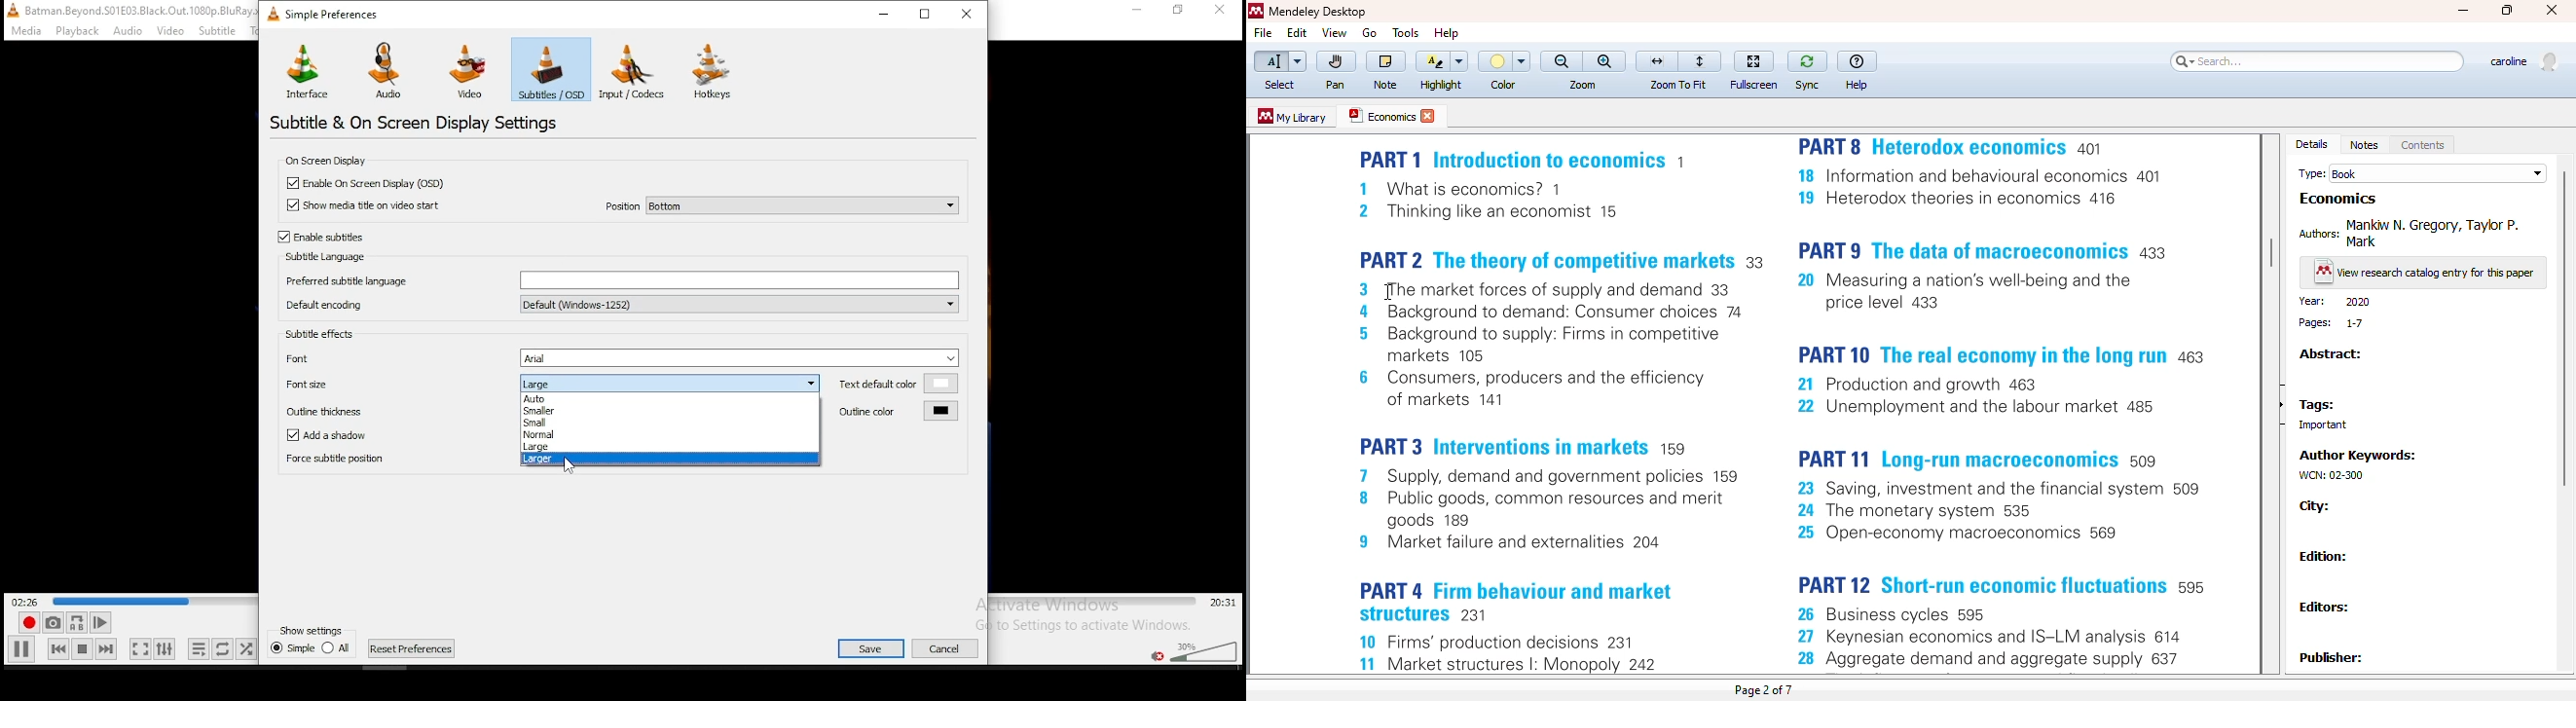 This screenshot has height=728, width=2576. What do you see at coordinates (2459, 13) in the screenshot?
I see `minimize` at bounding box center [2459, 13].